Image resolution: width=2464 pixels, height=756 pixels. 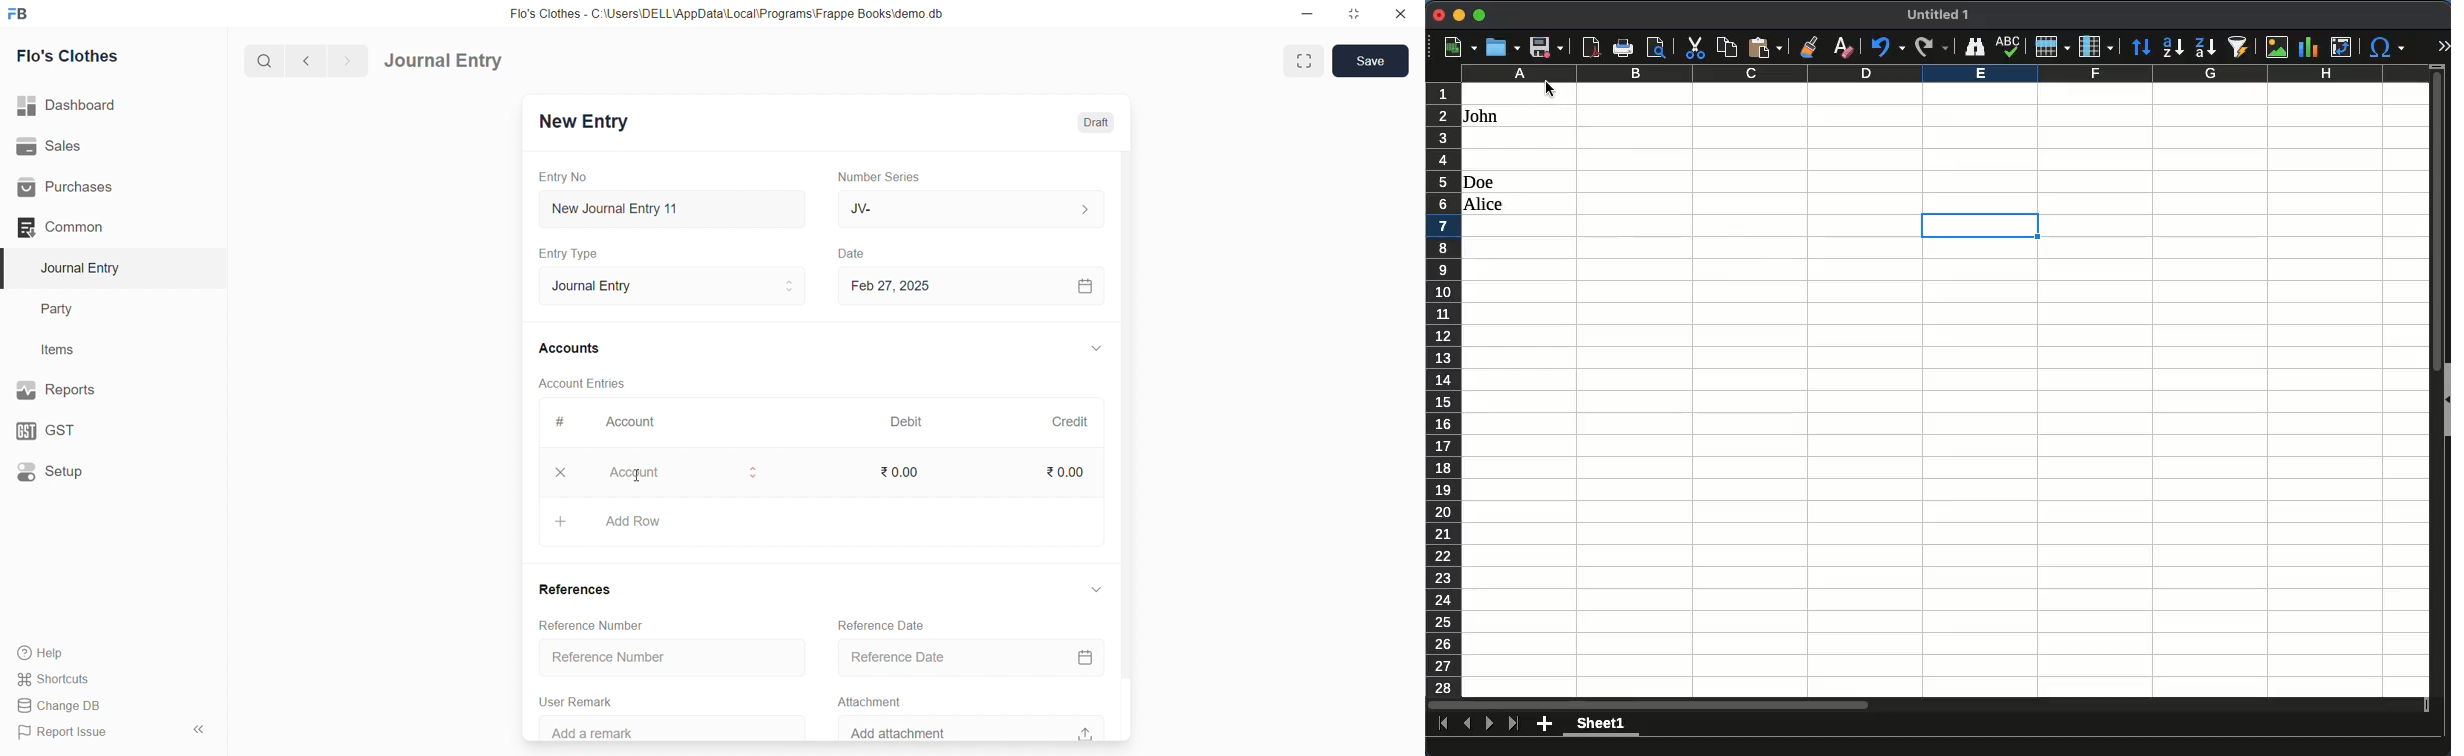 What do you see at coordinates (2445, 400) in the screenshot?
I see `collapse` at bounding box center [2445, 400].